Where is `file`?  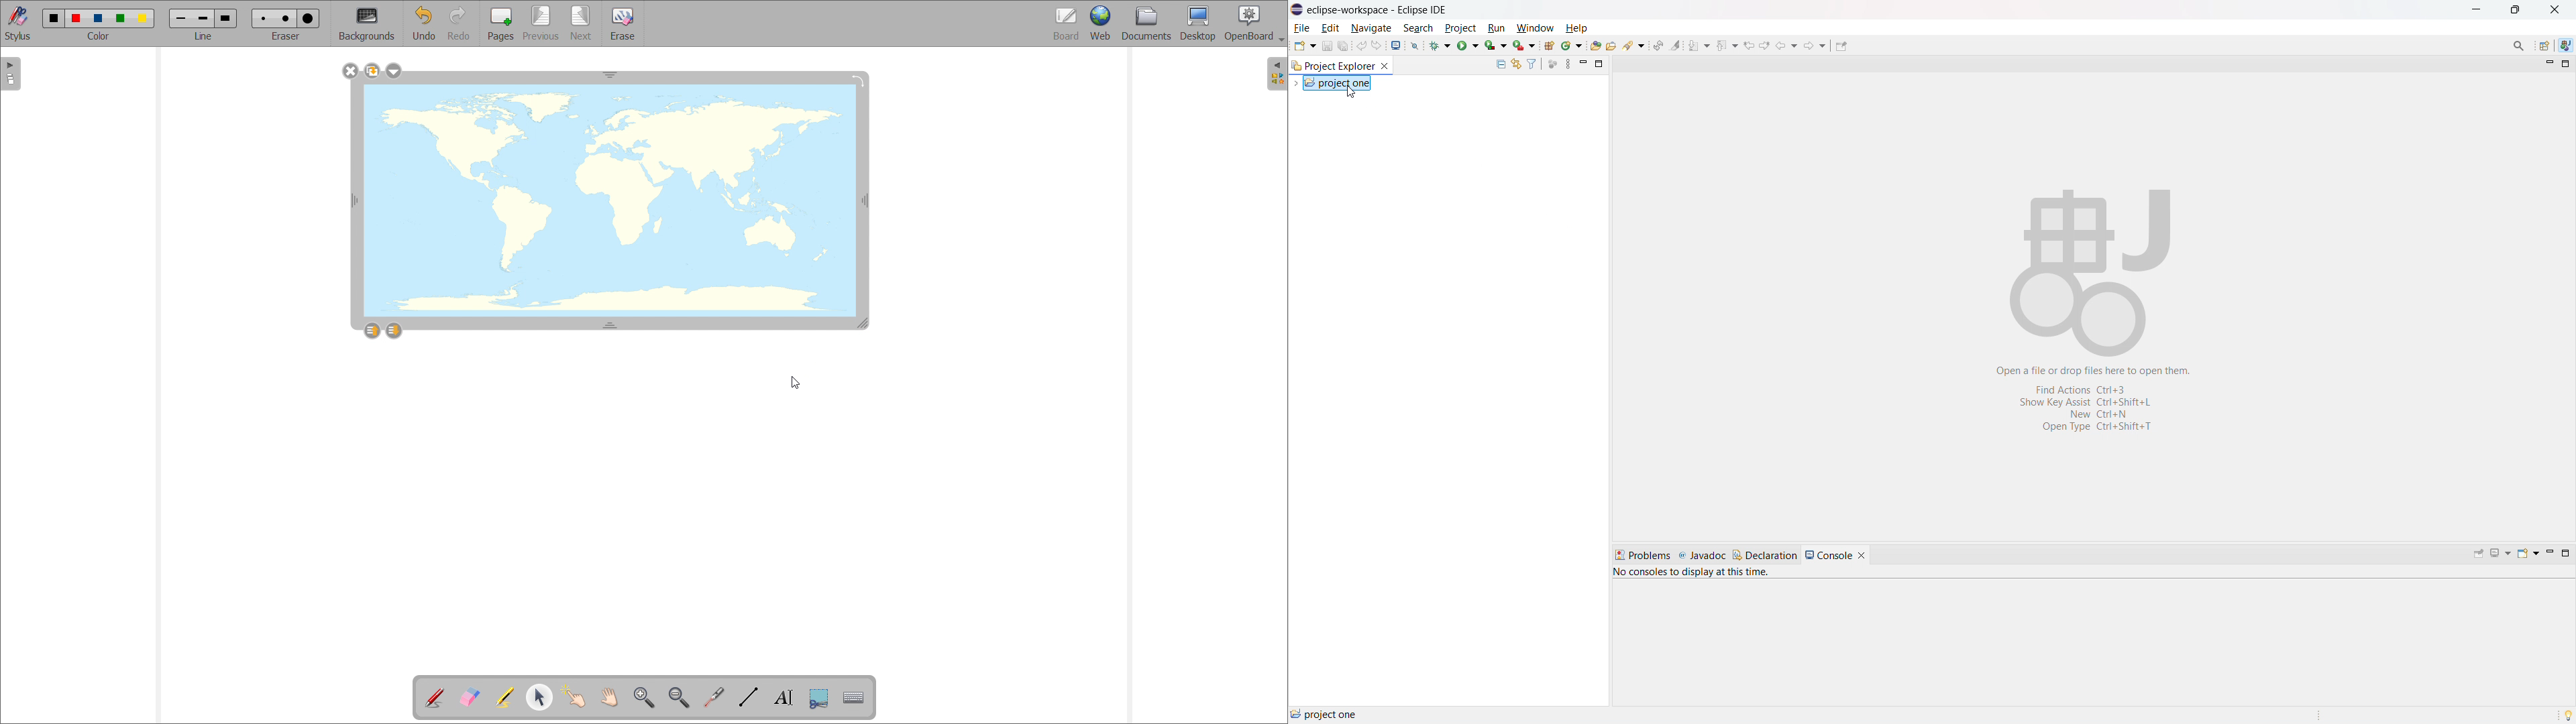 file is located at coordinates (1302, 28).